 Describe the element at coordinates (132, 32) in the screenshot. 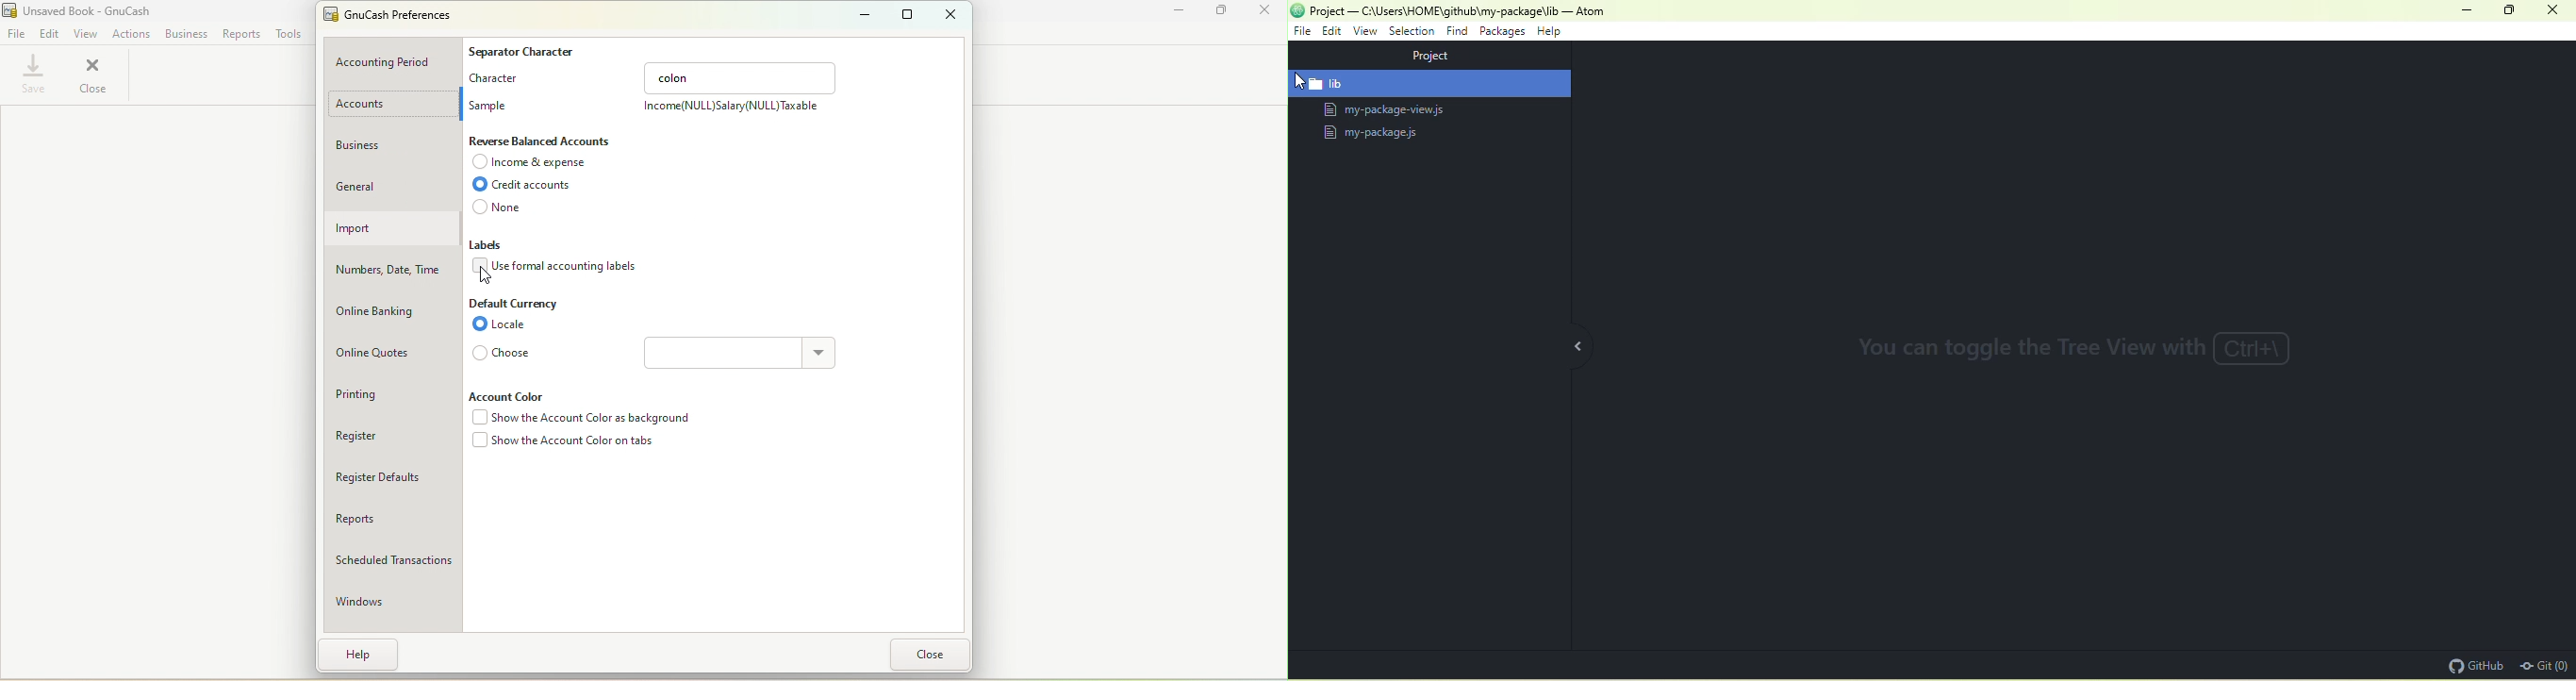

I see `Actions` at that location.